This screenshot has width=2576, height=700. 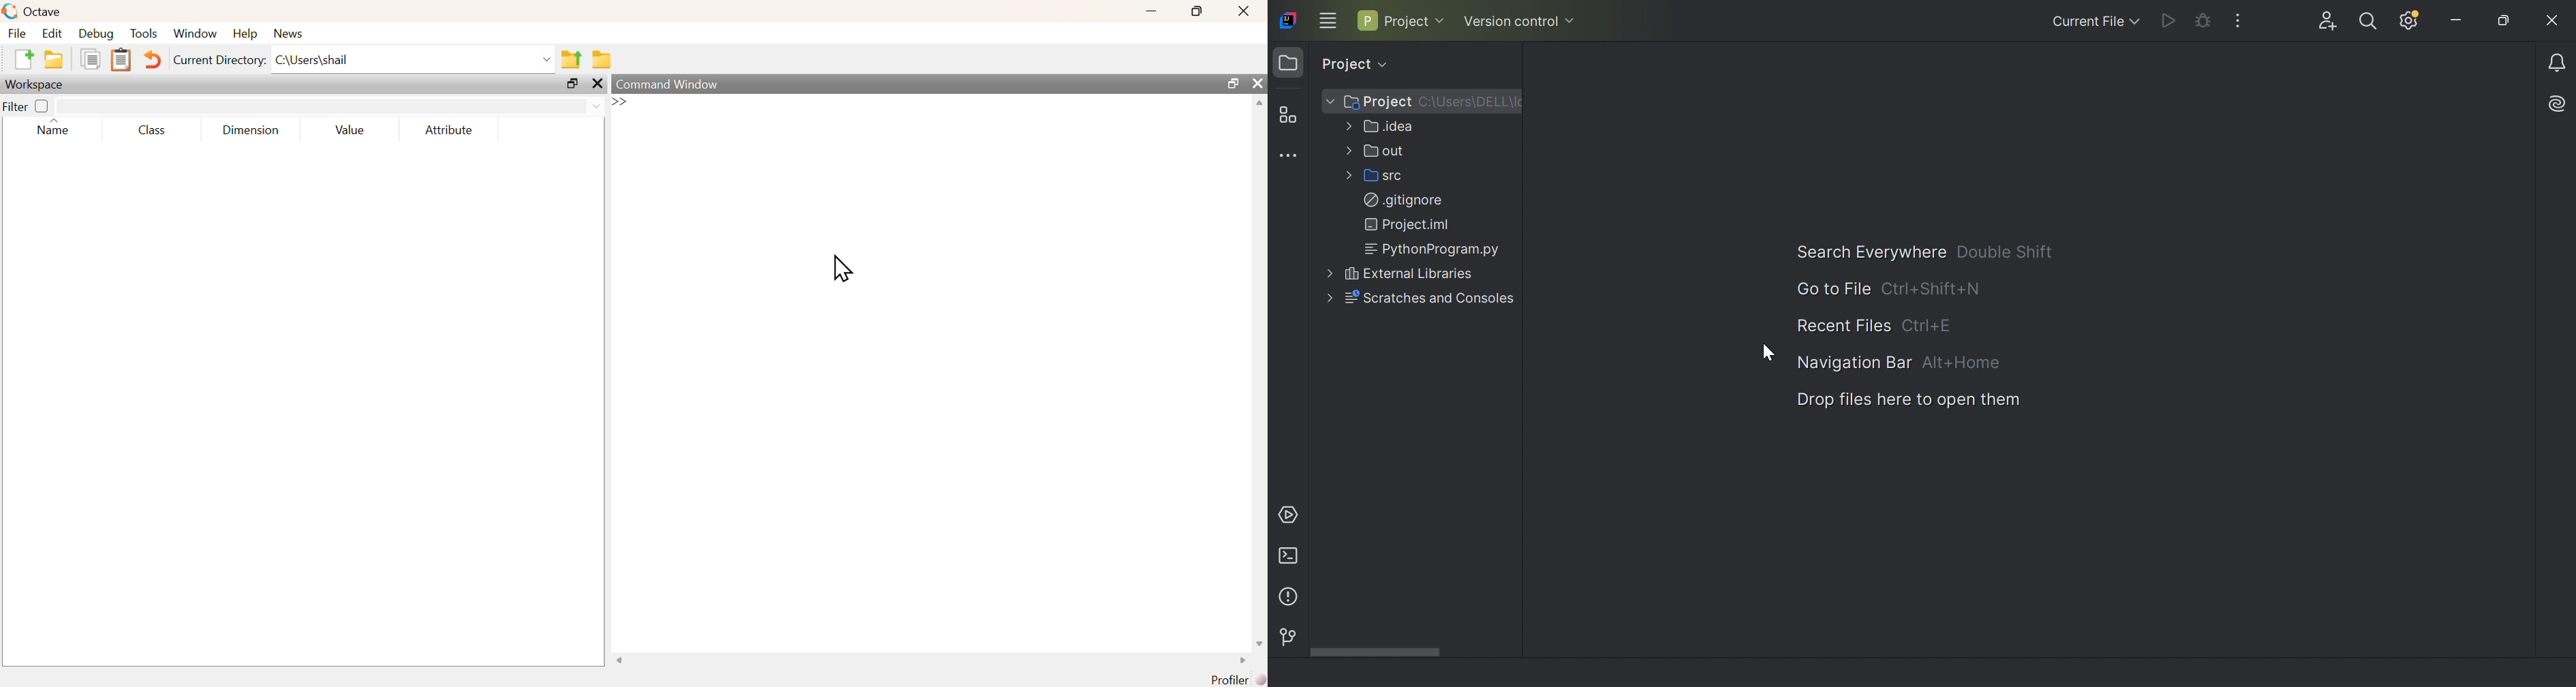 I want to click on Octave, so click(x=41, y=12).